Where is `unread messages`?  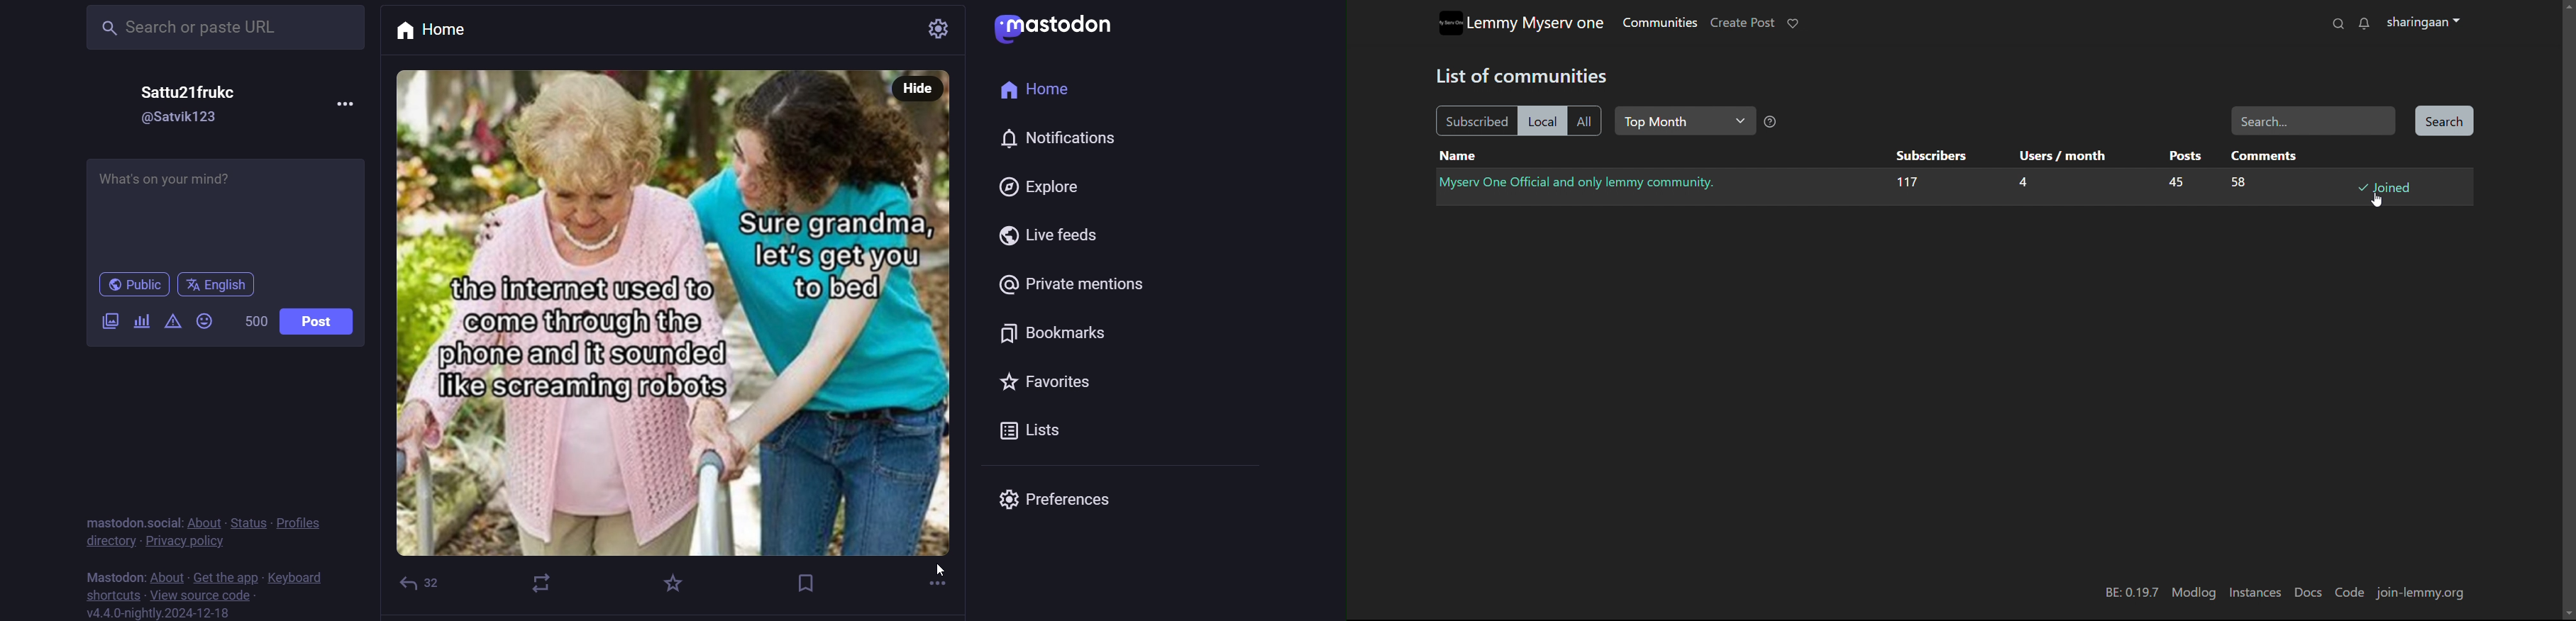
unread messages is located at coordinates (2364, 24).